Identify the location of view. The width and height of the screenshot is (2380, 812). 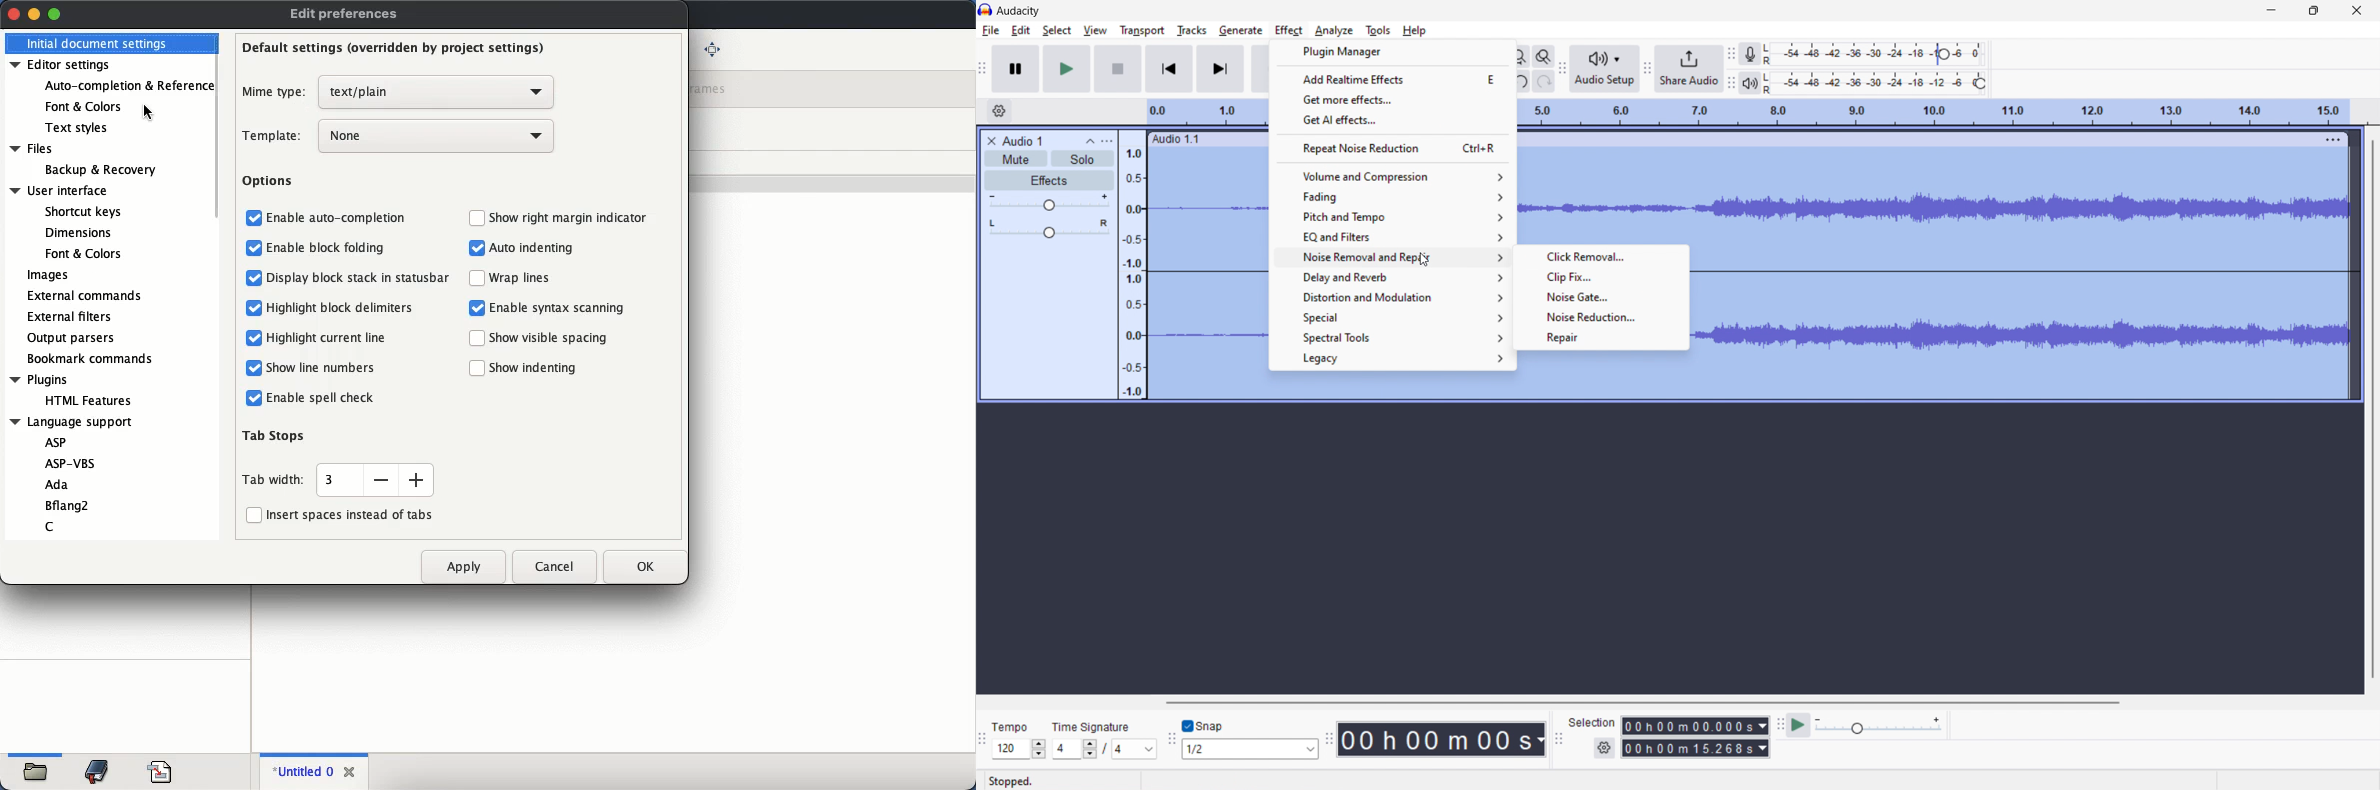
(1094, 29).